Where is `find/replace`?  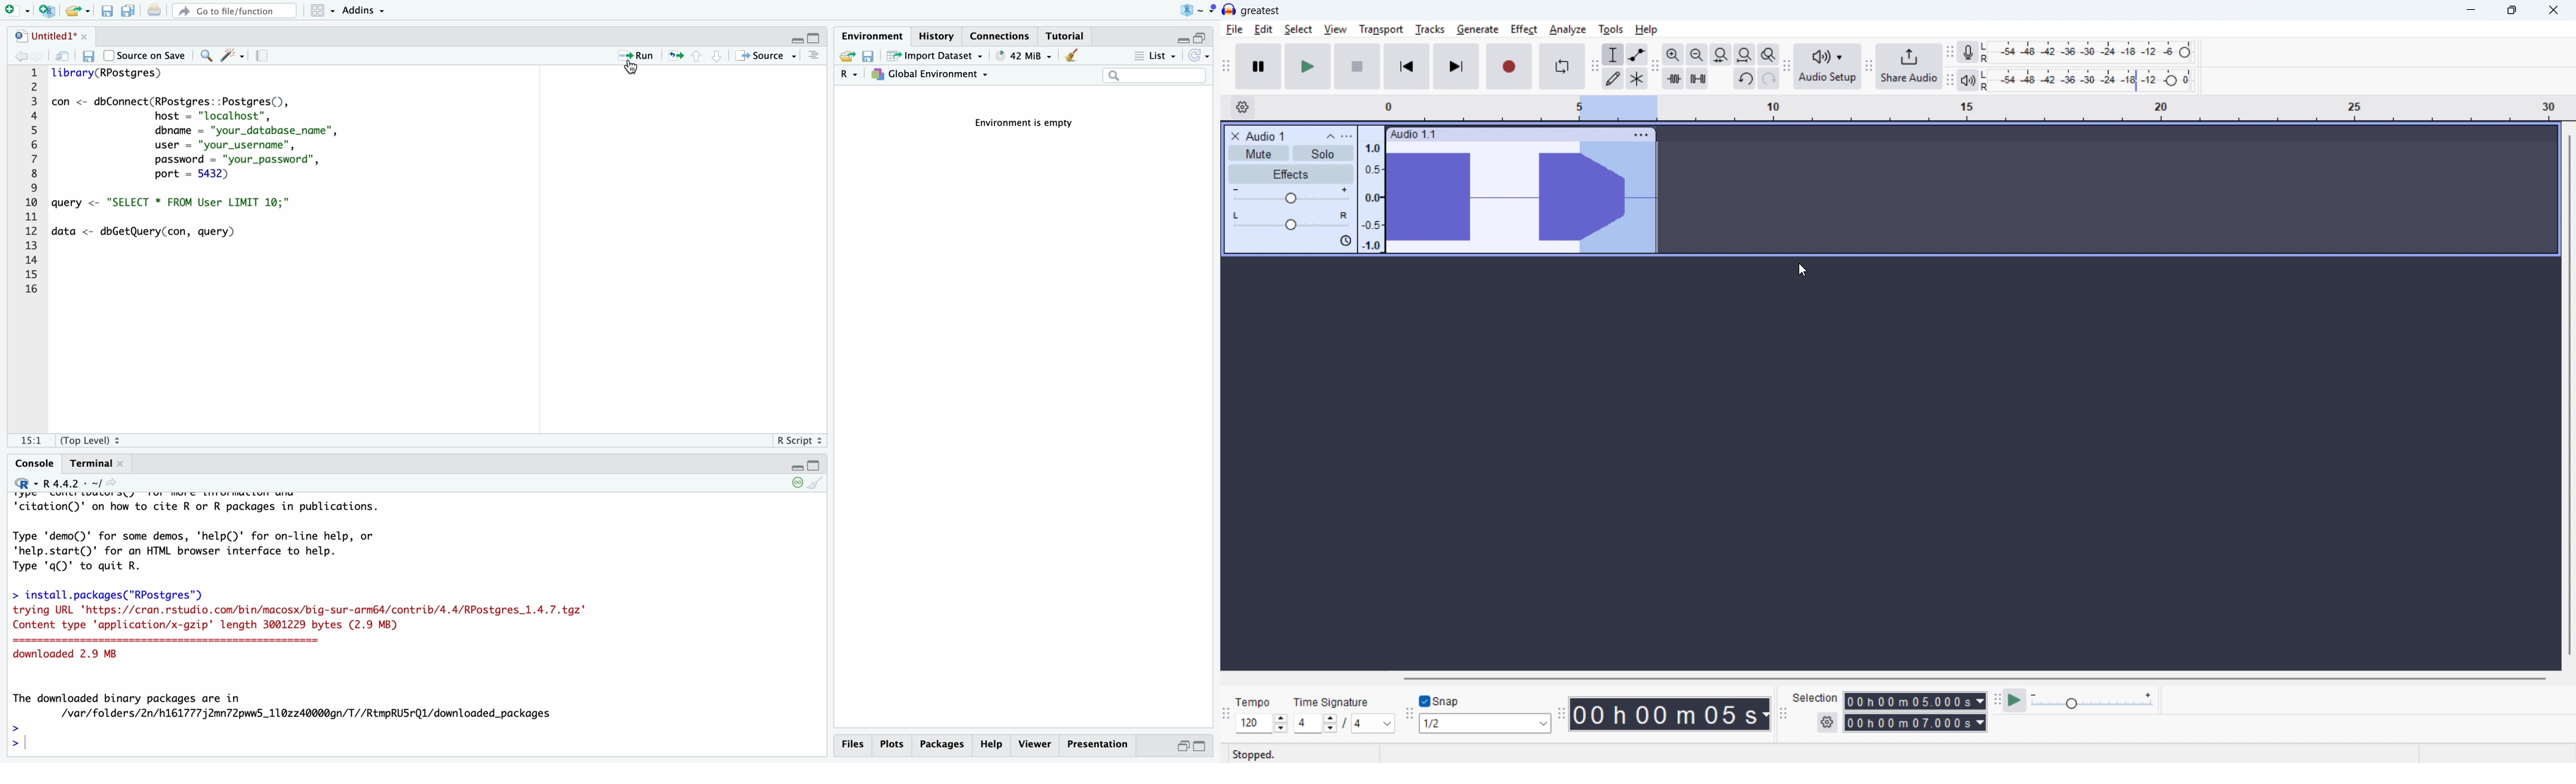 find/replace is located at coordinates (207, 56).